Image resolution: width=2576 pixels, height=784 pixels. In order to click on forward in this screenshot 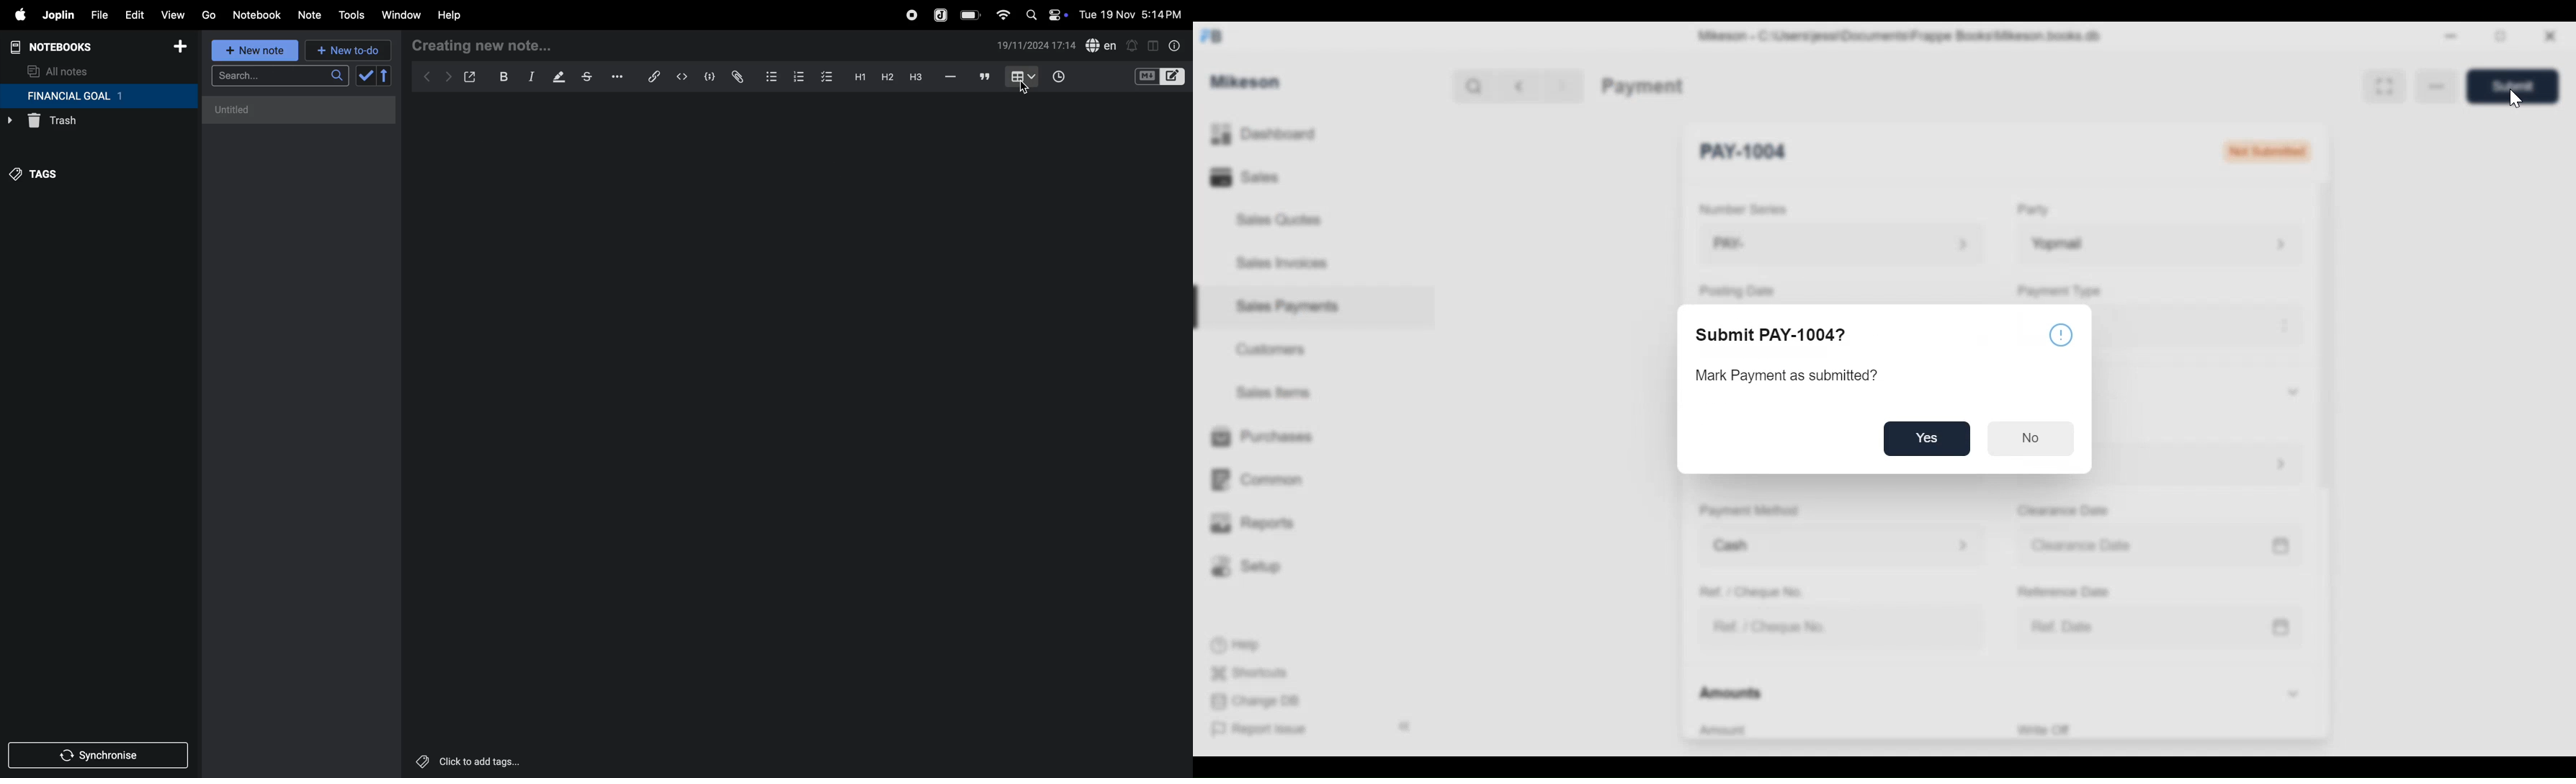, I will do `click(446, 79)`.